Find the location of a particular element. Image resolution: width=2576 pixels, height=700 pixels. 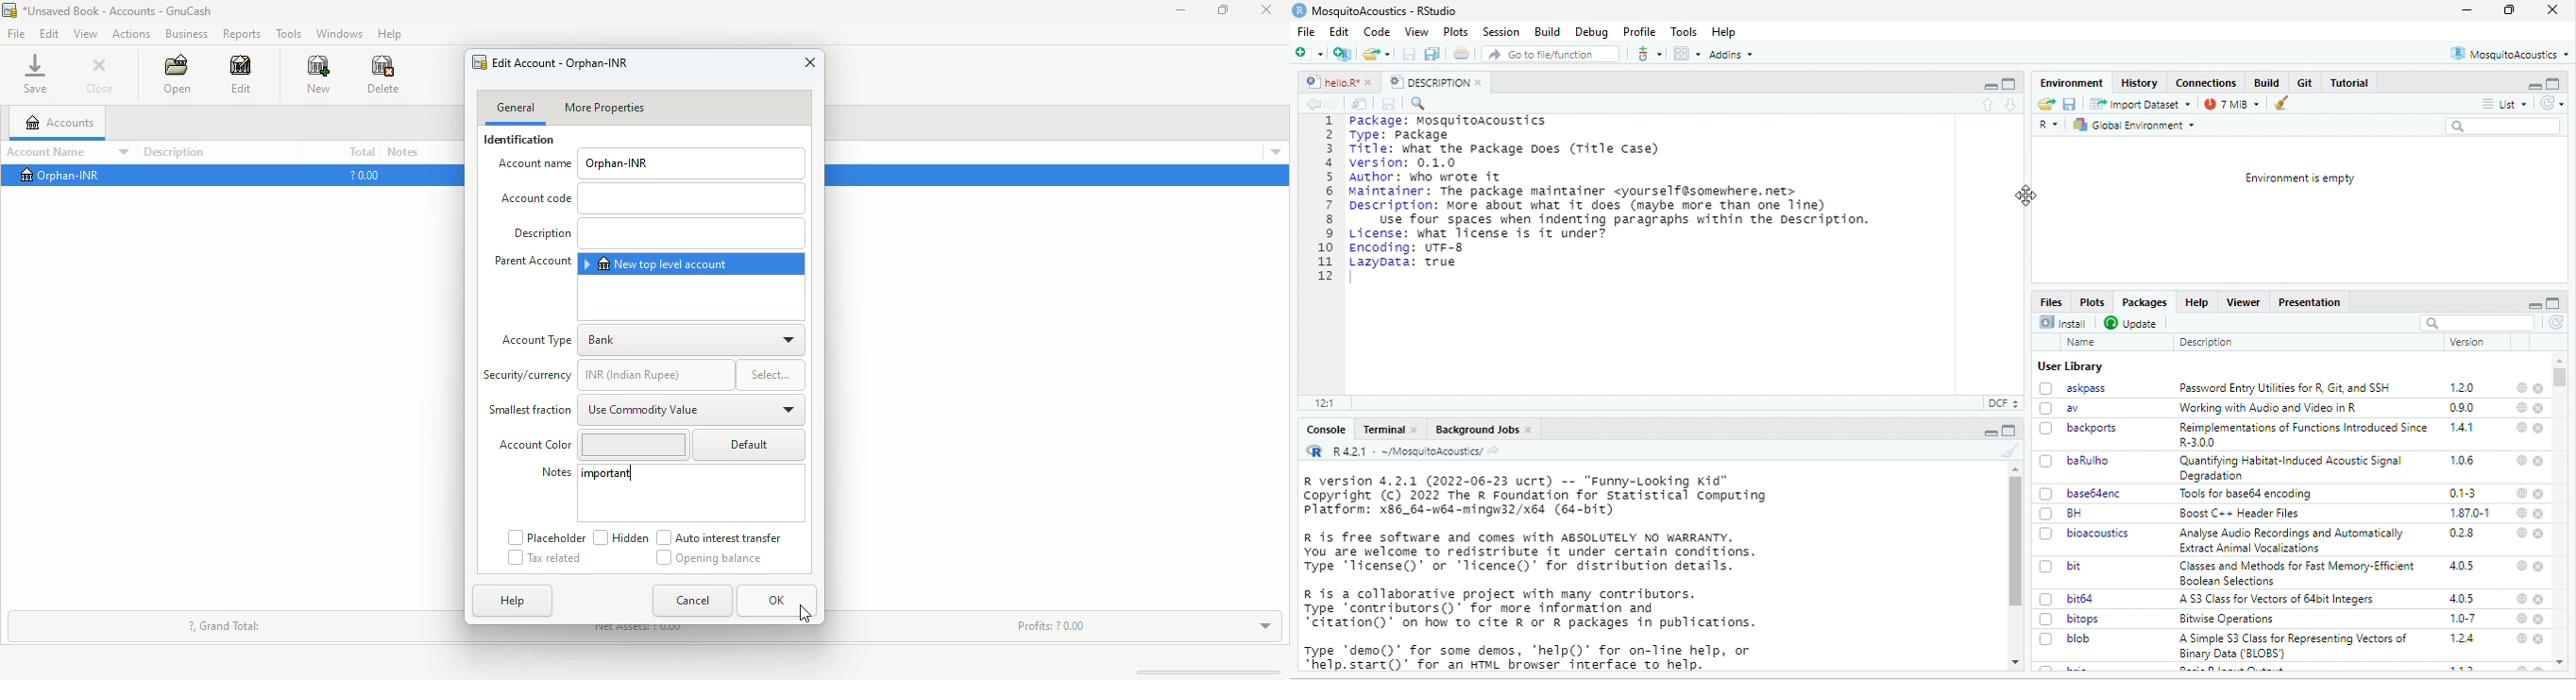

Terminal is located at coordinates (1389, 429).